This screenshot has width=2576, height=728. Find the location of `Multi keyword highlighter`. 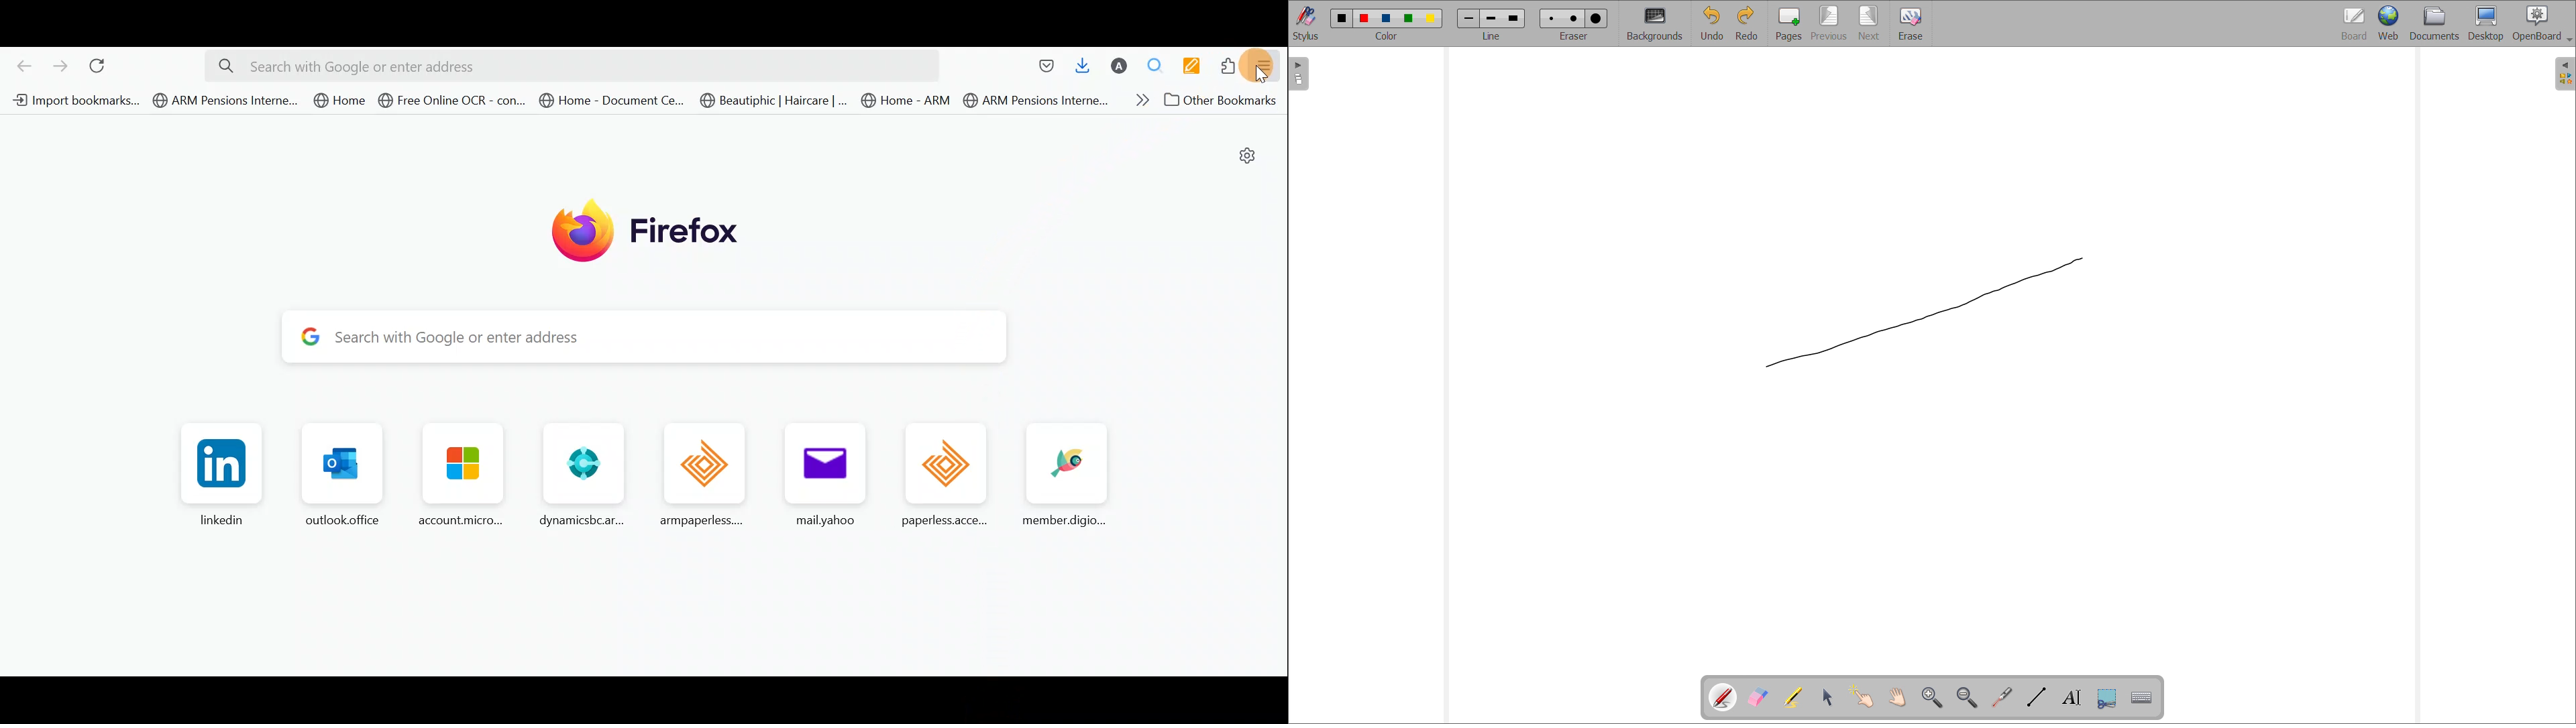

Multi keyword highlighter is located at coordinates (1196, 66).